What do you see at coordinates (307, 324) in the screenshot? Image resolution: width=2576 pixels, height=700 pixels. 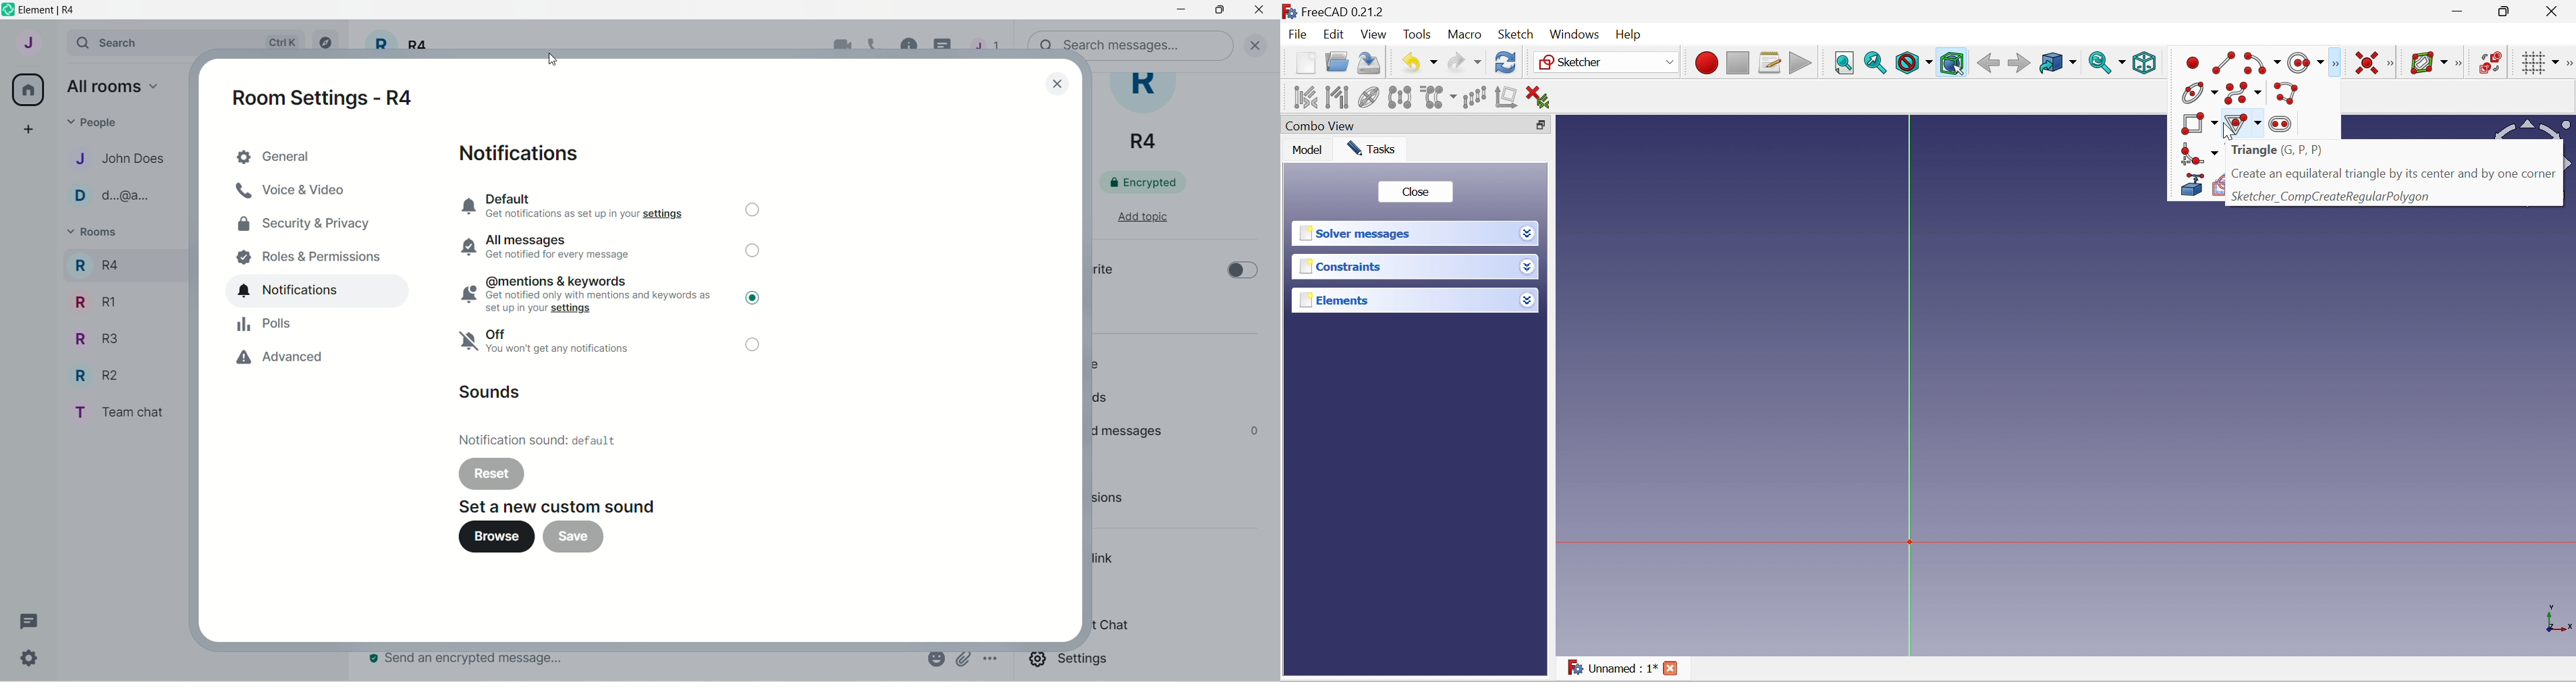 I see `Polls` at bounding box center [307, 324].